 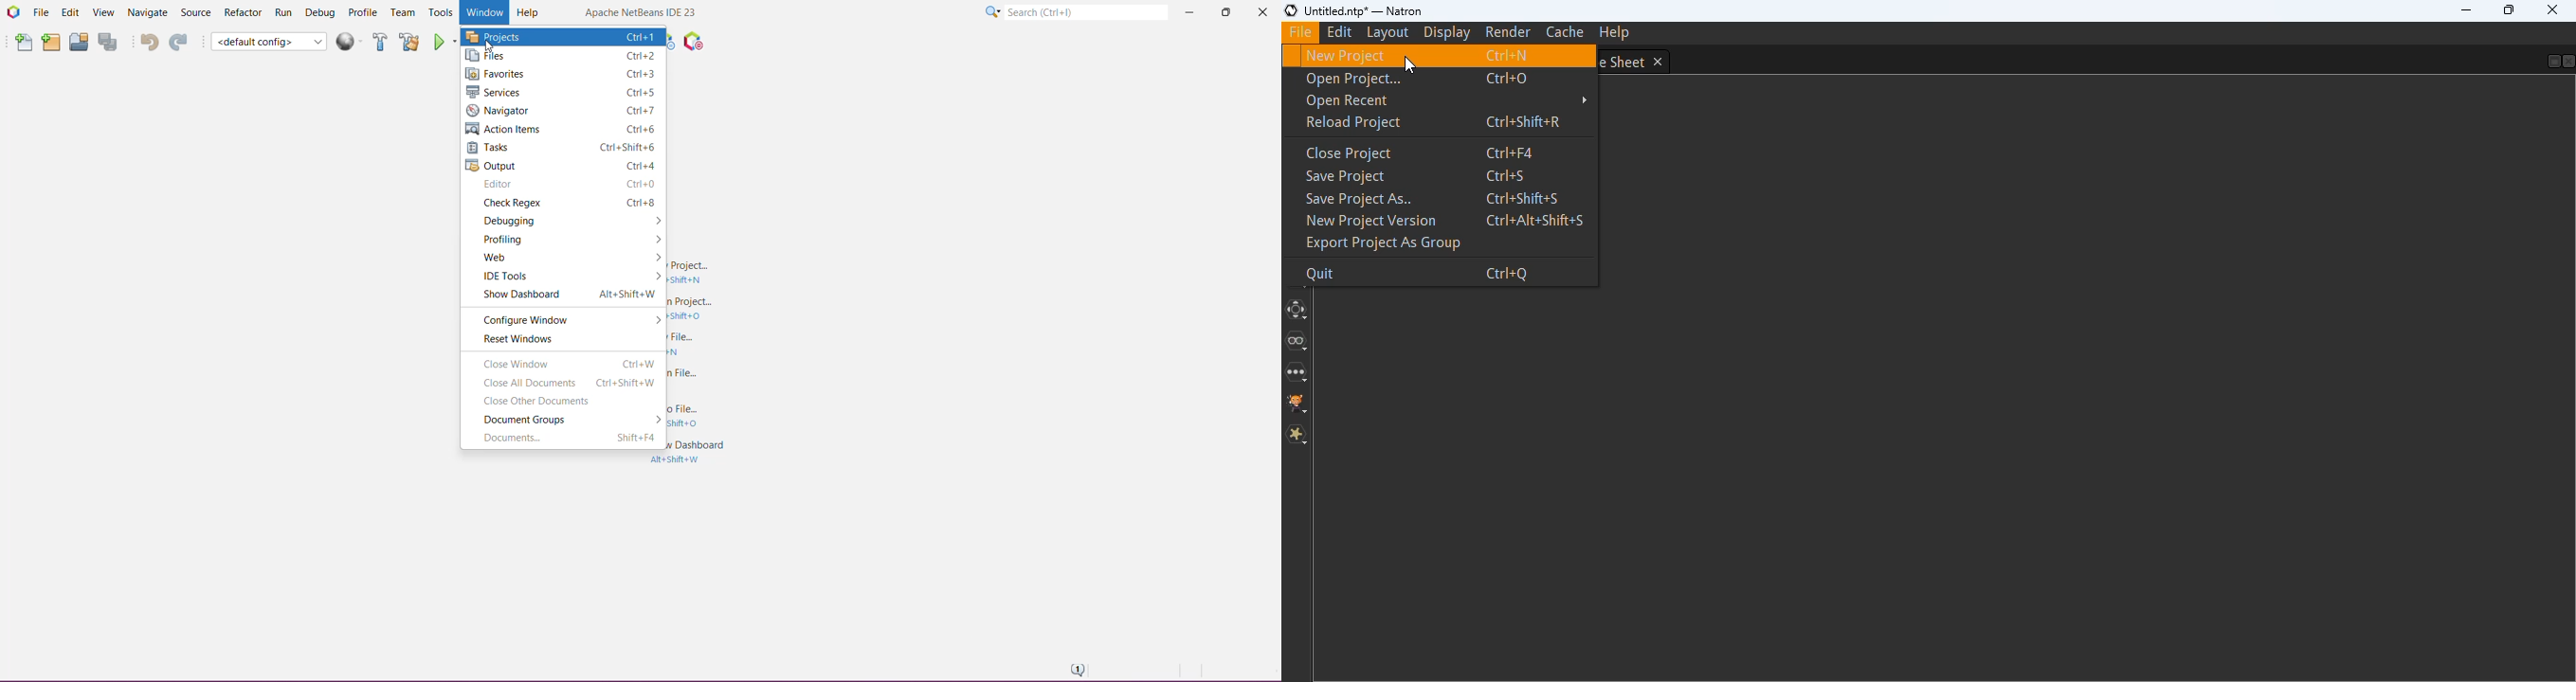 I want to click on Refactor, so click(x=242, y=13).